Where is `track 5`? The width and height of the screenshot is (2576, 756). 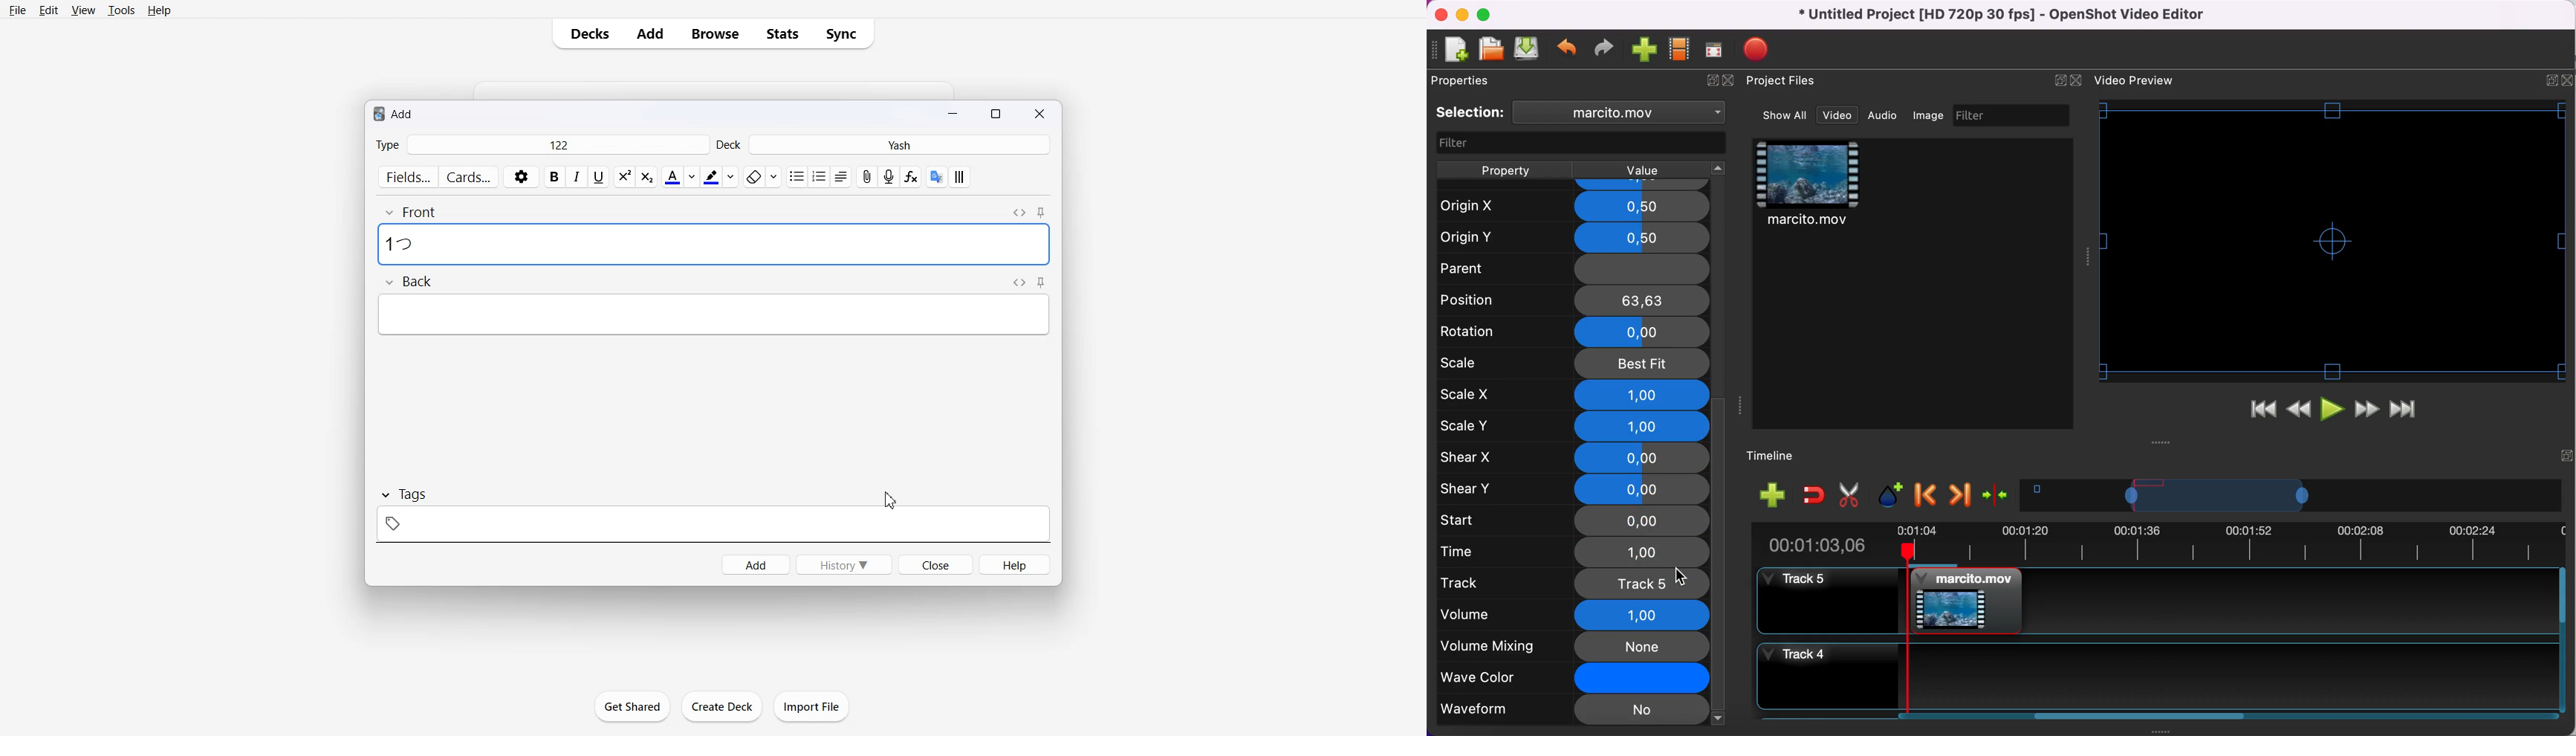 track 5 is located at coordinates (2156, 601).